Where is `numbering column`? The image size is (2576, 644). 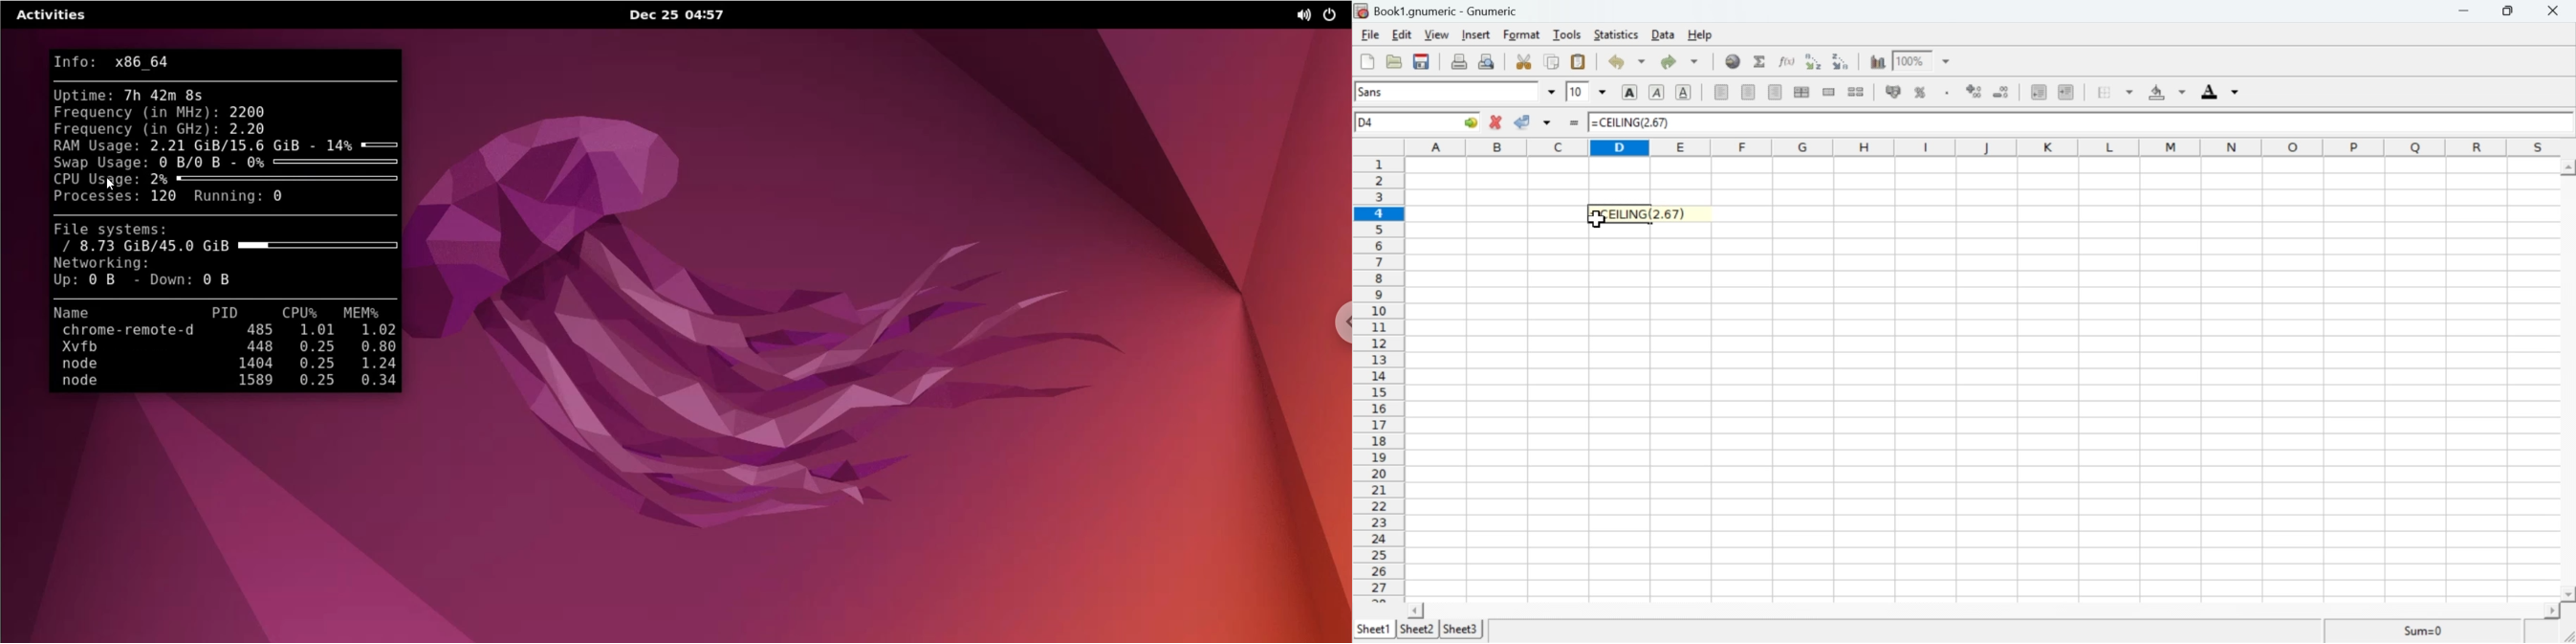 numbering column is located at coordinates (1379, 377).